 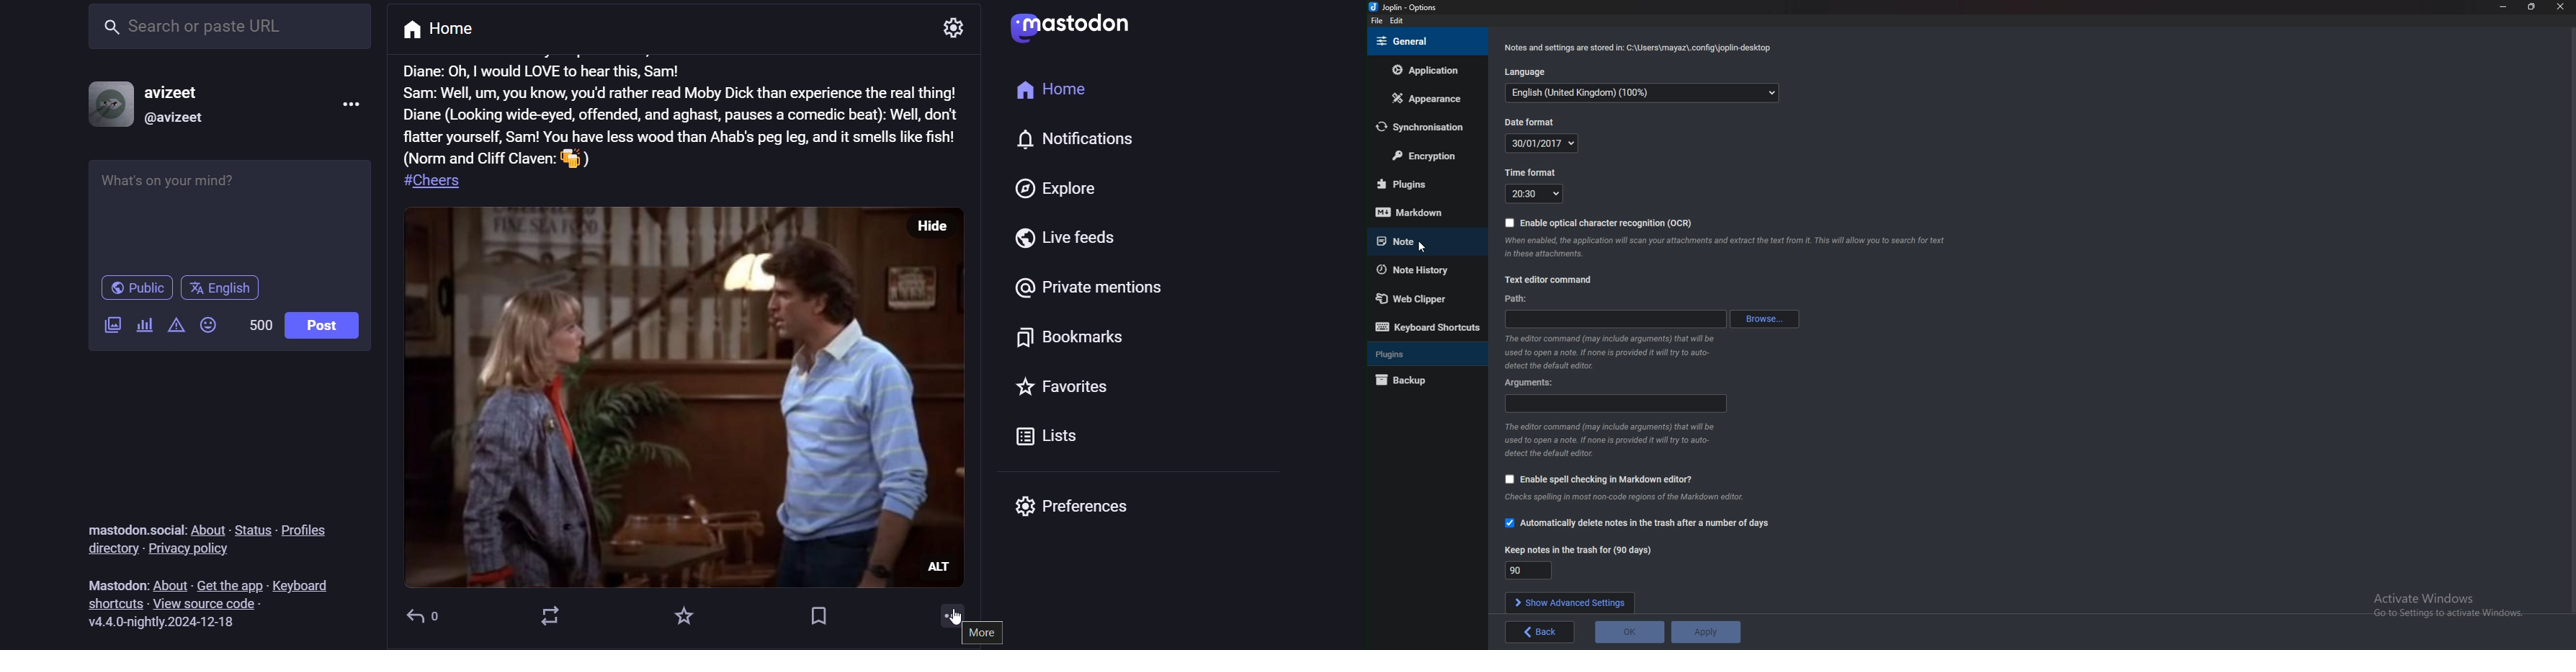 I want to click on private mentions, so click(x=1091, y=289).